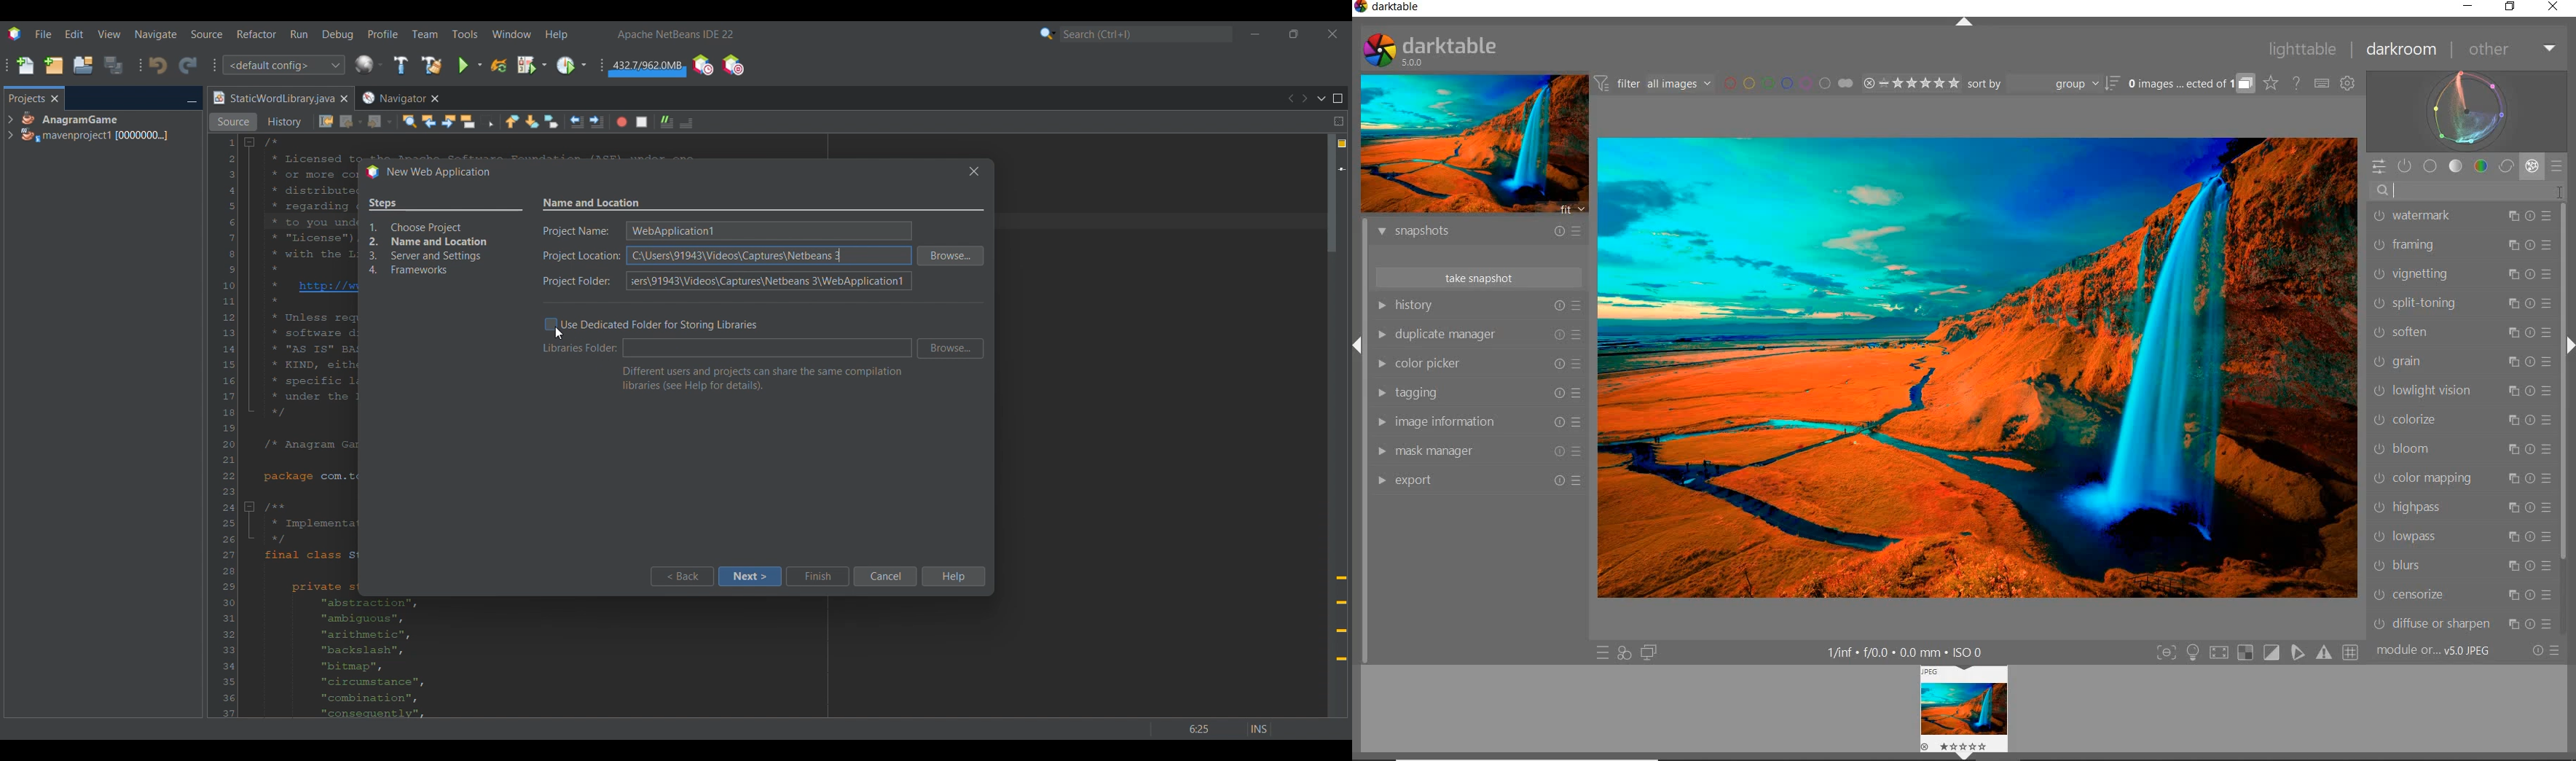 The height and width of the screenshot is (784, 2576). I want to click on SHOW GLOBAL PREFERENCES, so click(2347, 83).